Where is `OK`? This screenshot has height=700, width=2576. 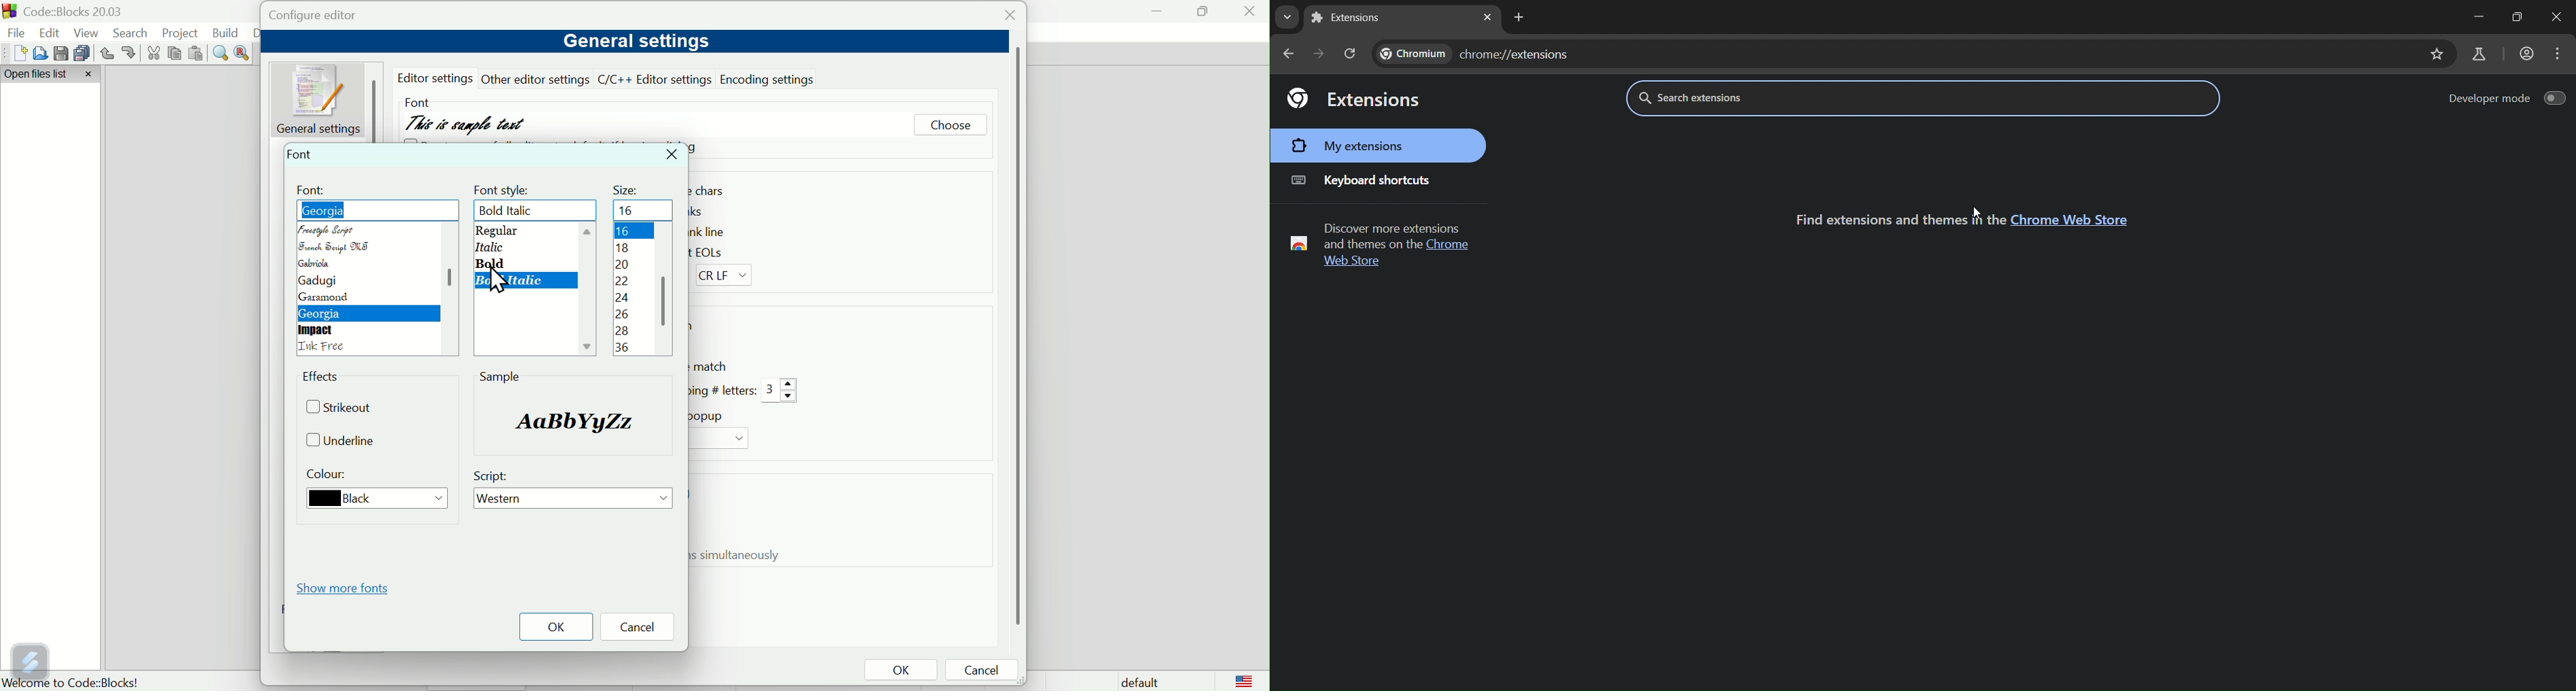
OK is located at coordinates (900, 671).